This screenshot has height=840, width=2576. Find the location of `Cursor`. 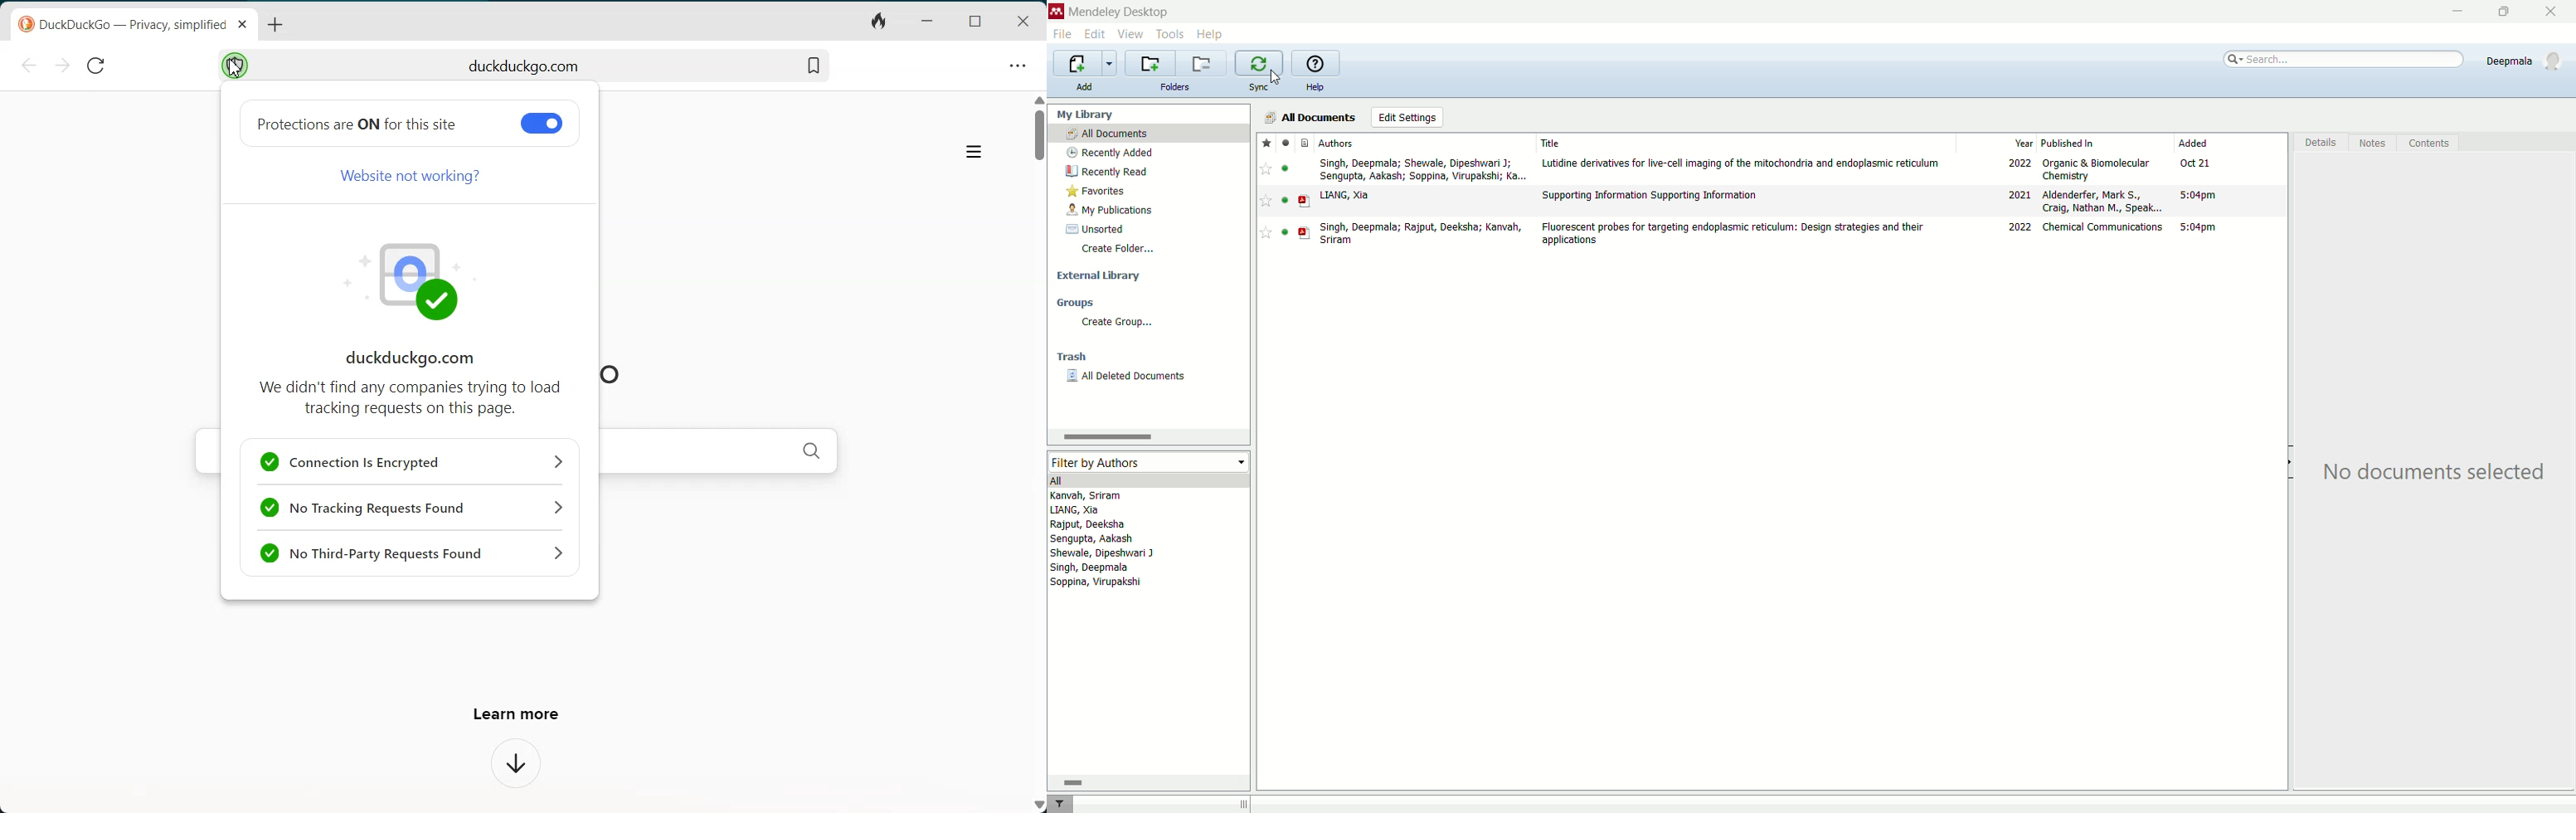

Cursor is located at coordinates (235, 70).